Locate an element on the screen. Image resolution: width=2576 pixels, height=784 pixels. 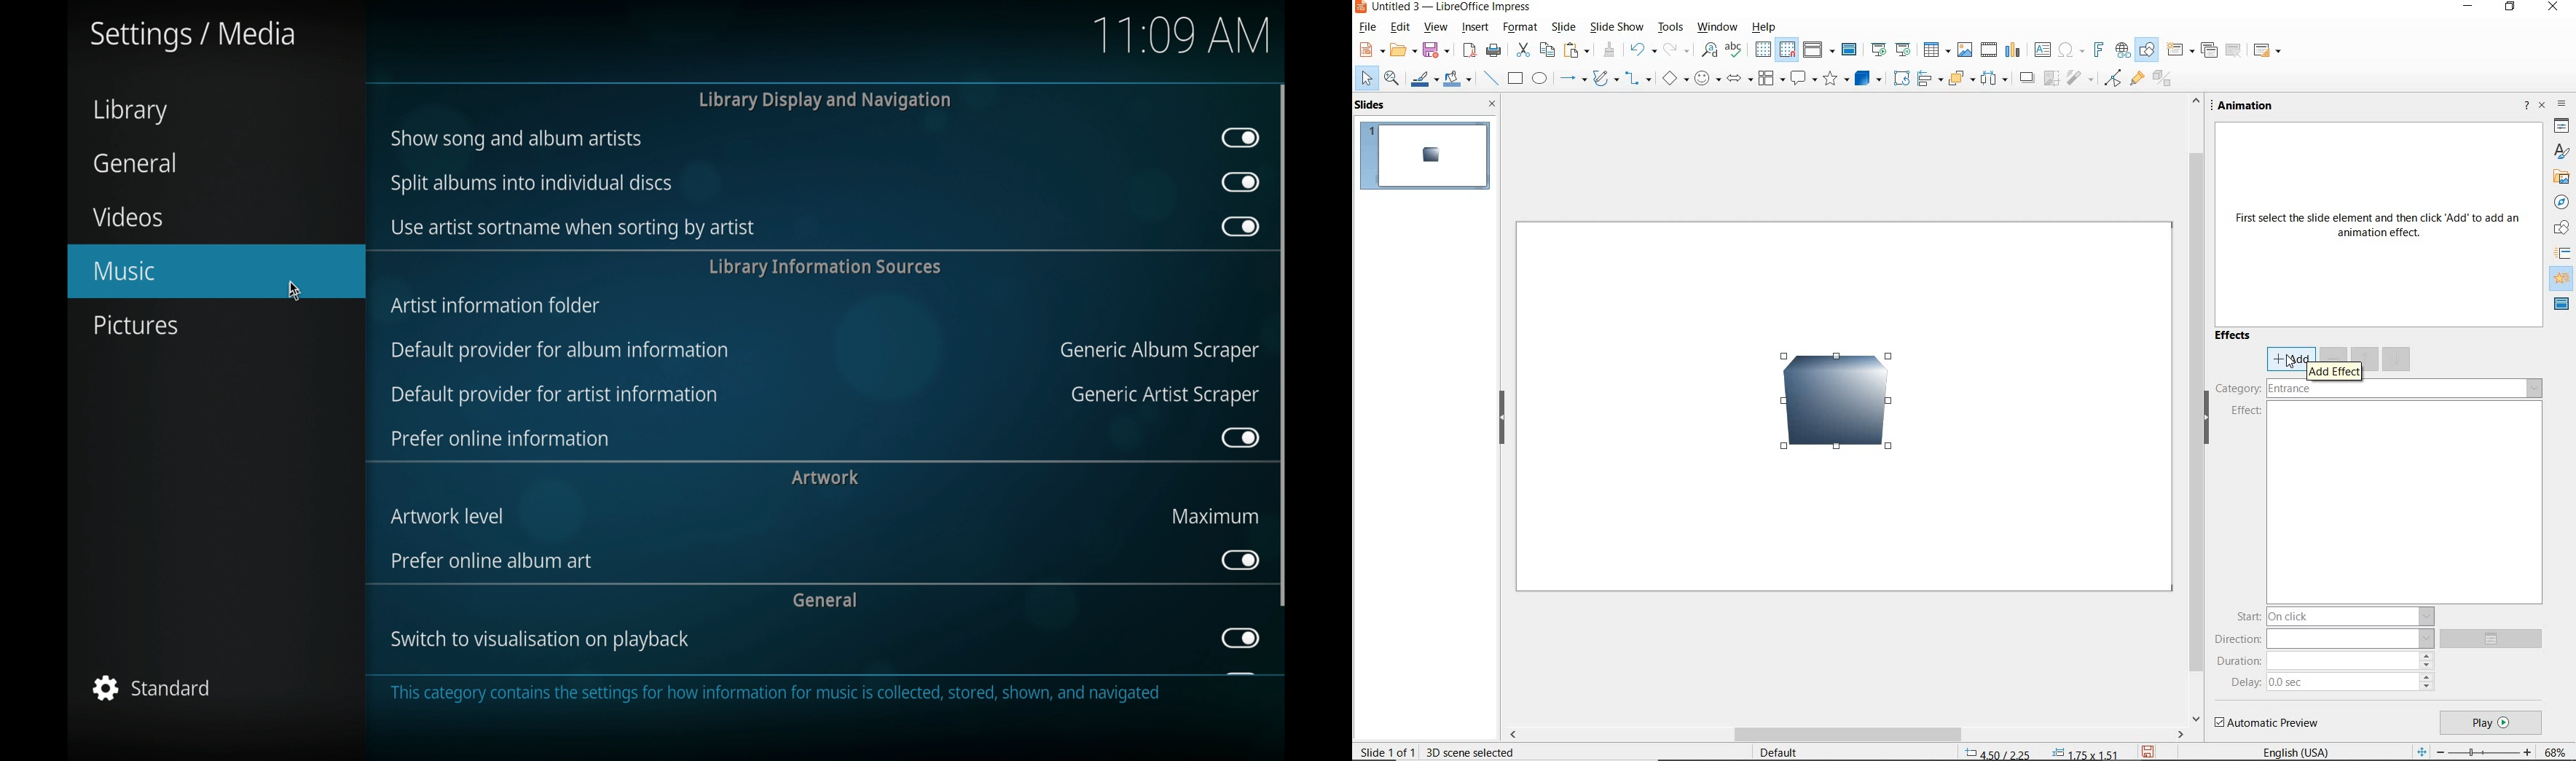
switch to visualization on playback is located at coordinates (539, 639).